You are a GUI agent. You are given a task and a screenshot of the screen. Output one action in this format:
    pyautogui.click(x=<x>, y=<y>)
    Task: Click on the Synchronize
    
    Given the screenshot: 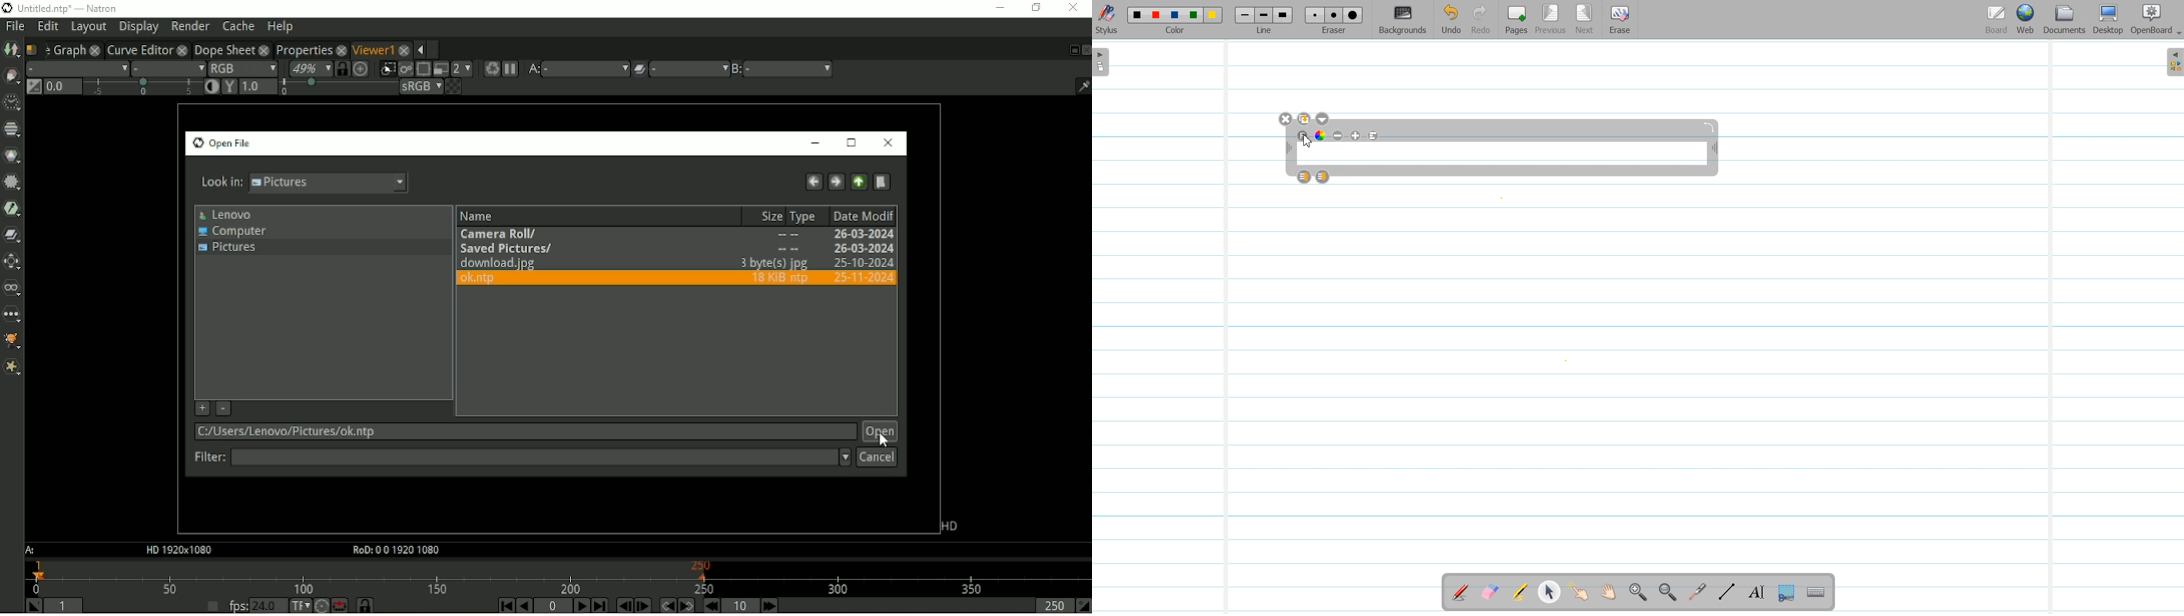 What is the action you would take?
    pyautogui.click(x=342, y=68)
    